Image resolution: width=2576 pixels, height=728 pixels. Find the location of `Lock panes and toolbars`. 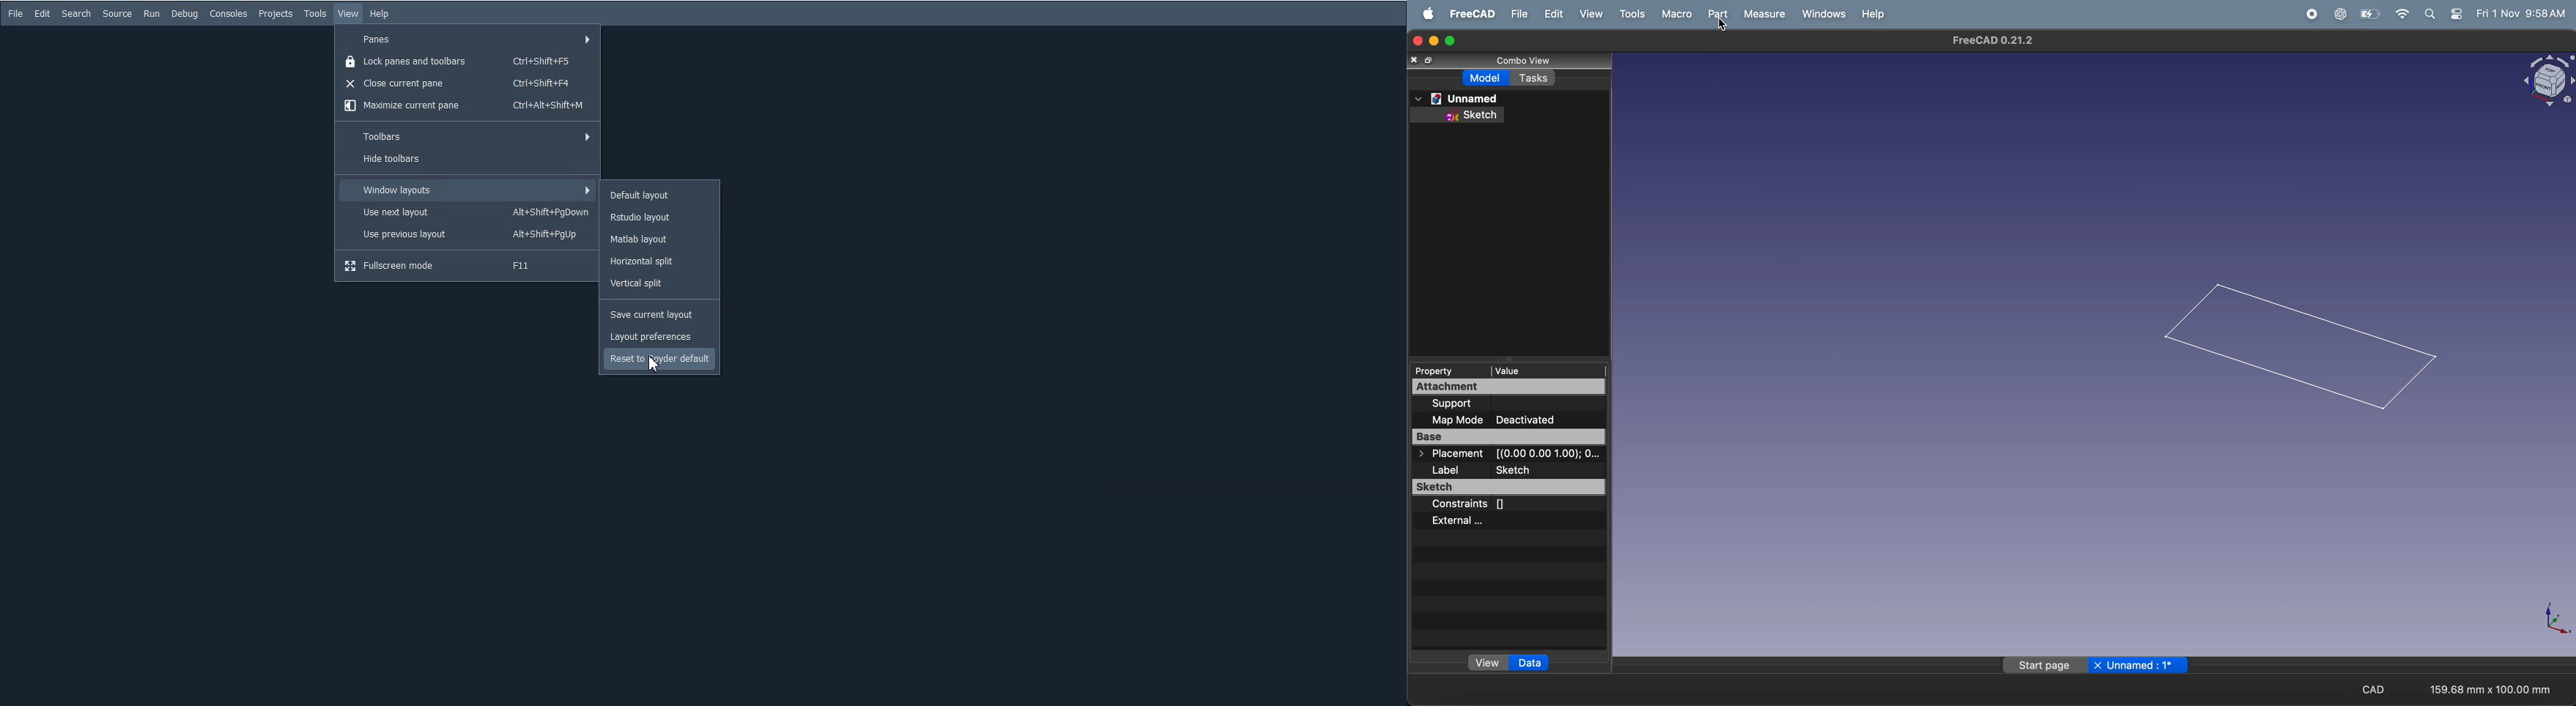

Lock panes and toolbars is located at coordinates (467, 60).